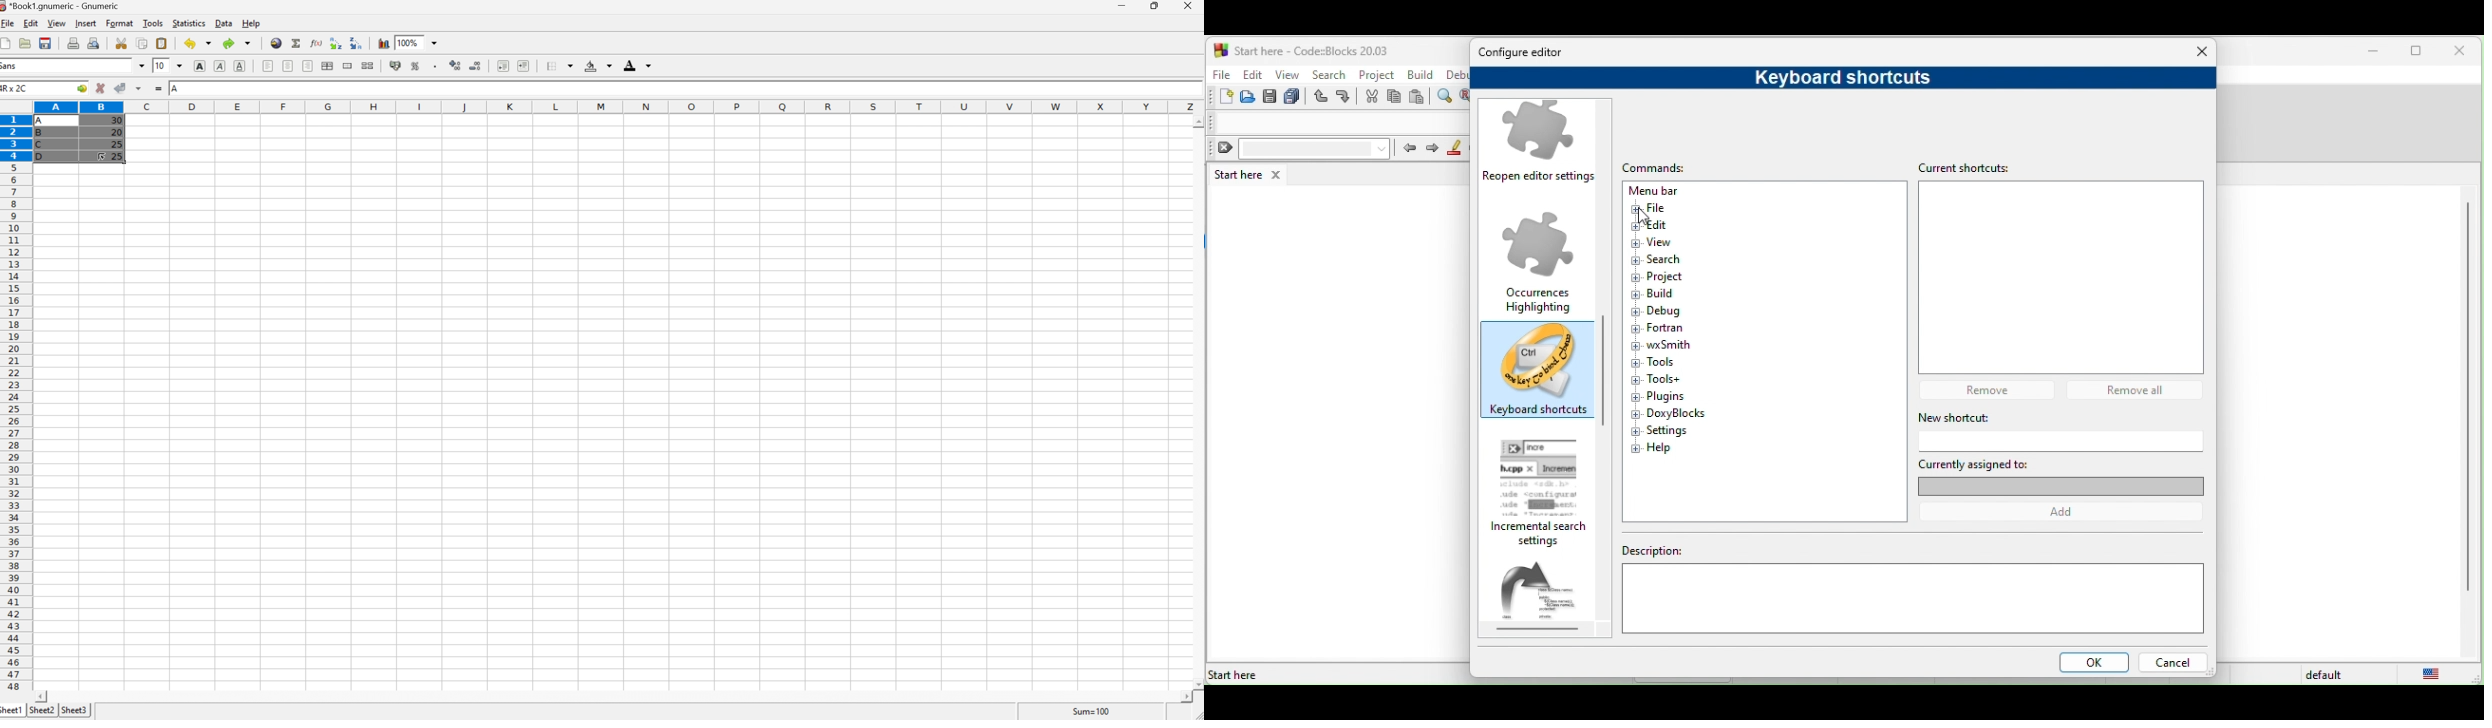 The height and width of the screenshot is (728, 2492). Describe the element at coordinates (1662, 344) in the screenshot. I see `wxsmith` at that location.